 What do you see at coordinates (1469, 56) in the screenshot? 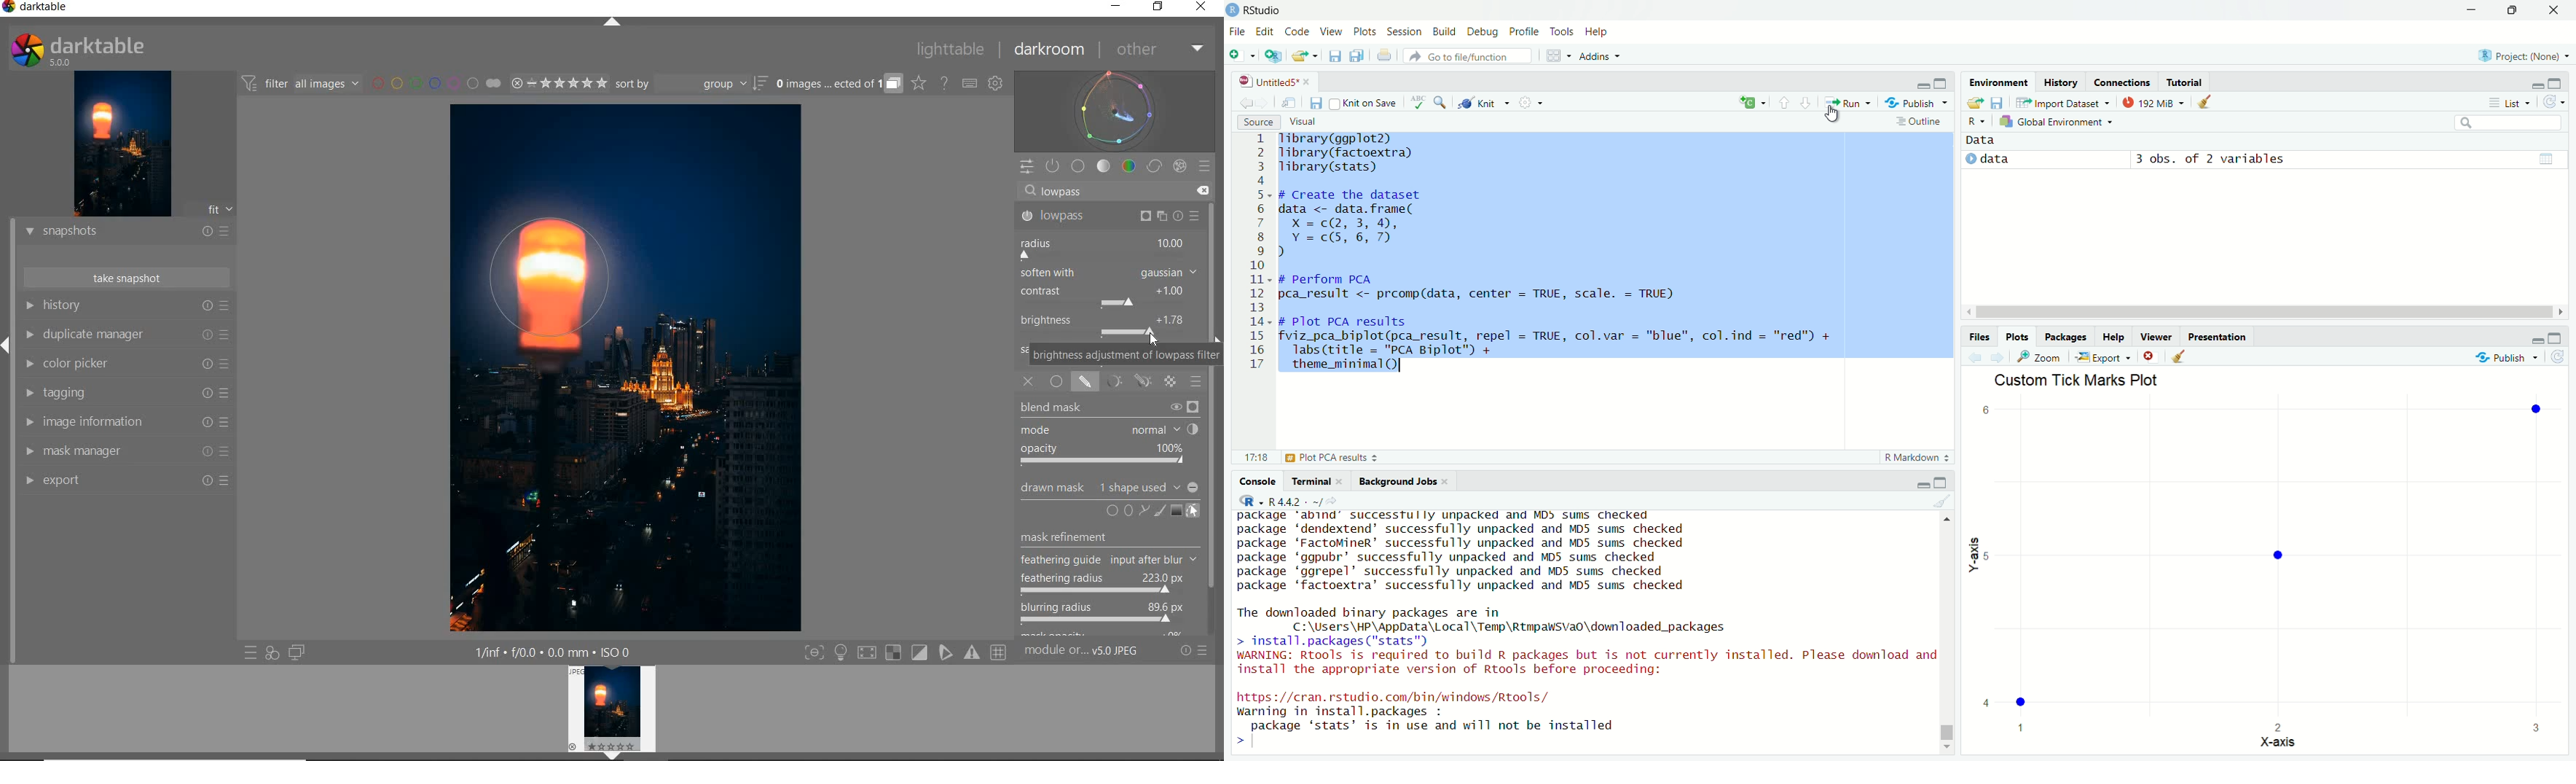
I see `go to file/function` at bounding box center [1469, 56].